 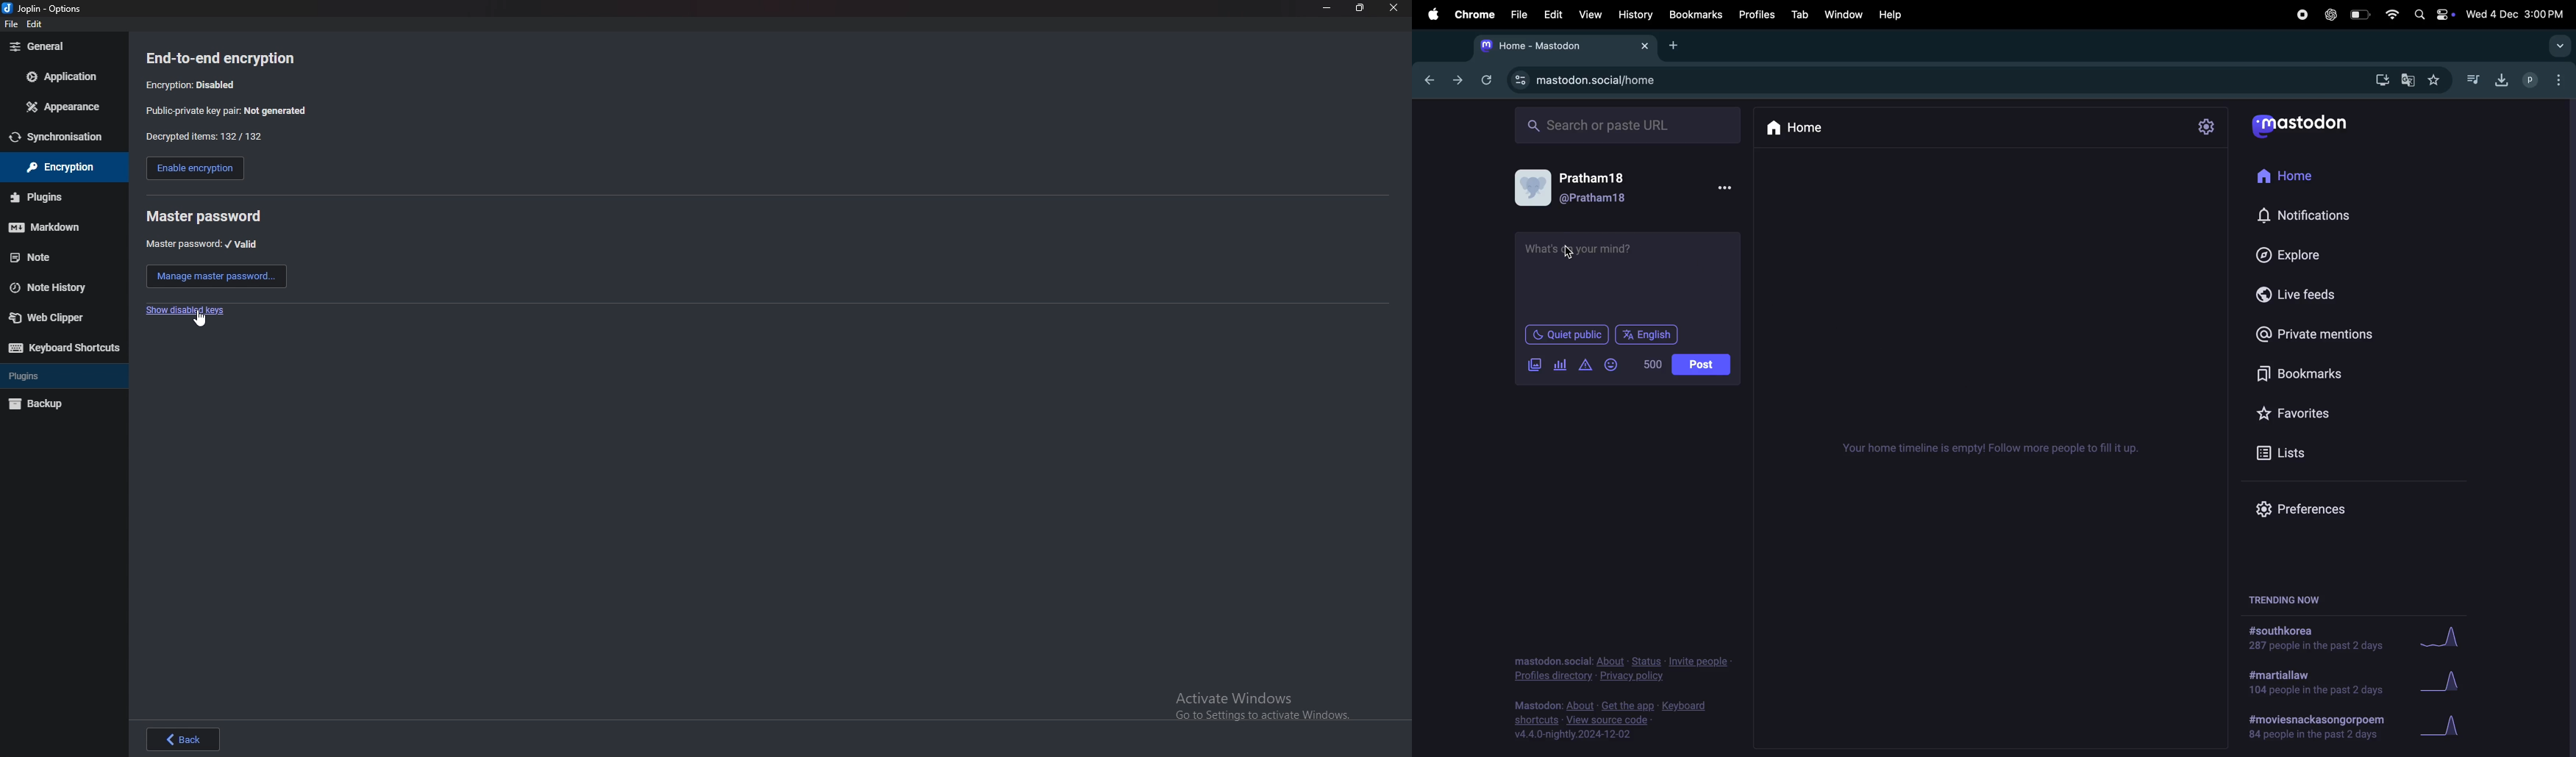 What do you see at coordinates (1619, 667) in the screenshot?
I see `privacy and policy` at bounding box center [1619, 667].